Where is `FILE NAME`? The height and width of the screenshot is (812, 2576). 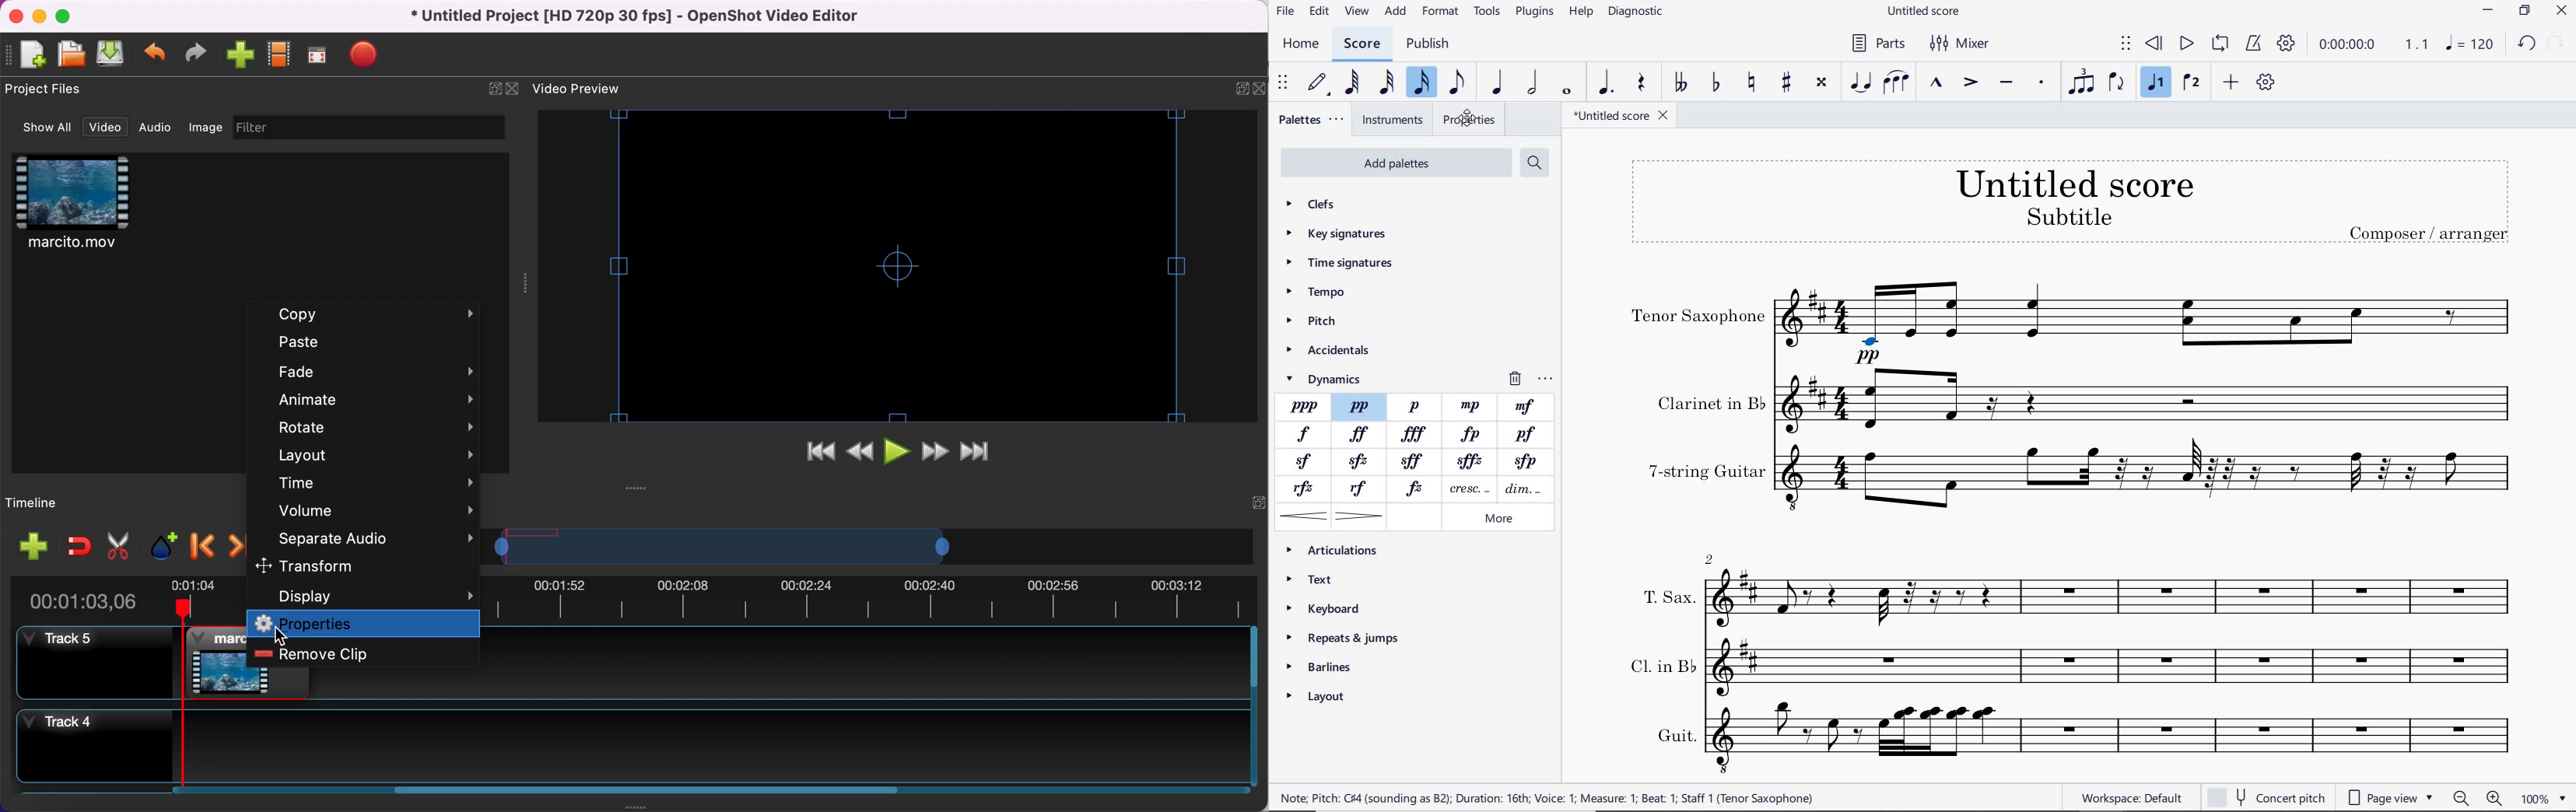 FILE NAME is located at coordinates (1923, 12).